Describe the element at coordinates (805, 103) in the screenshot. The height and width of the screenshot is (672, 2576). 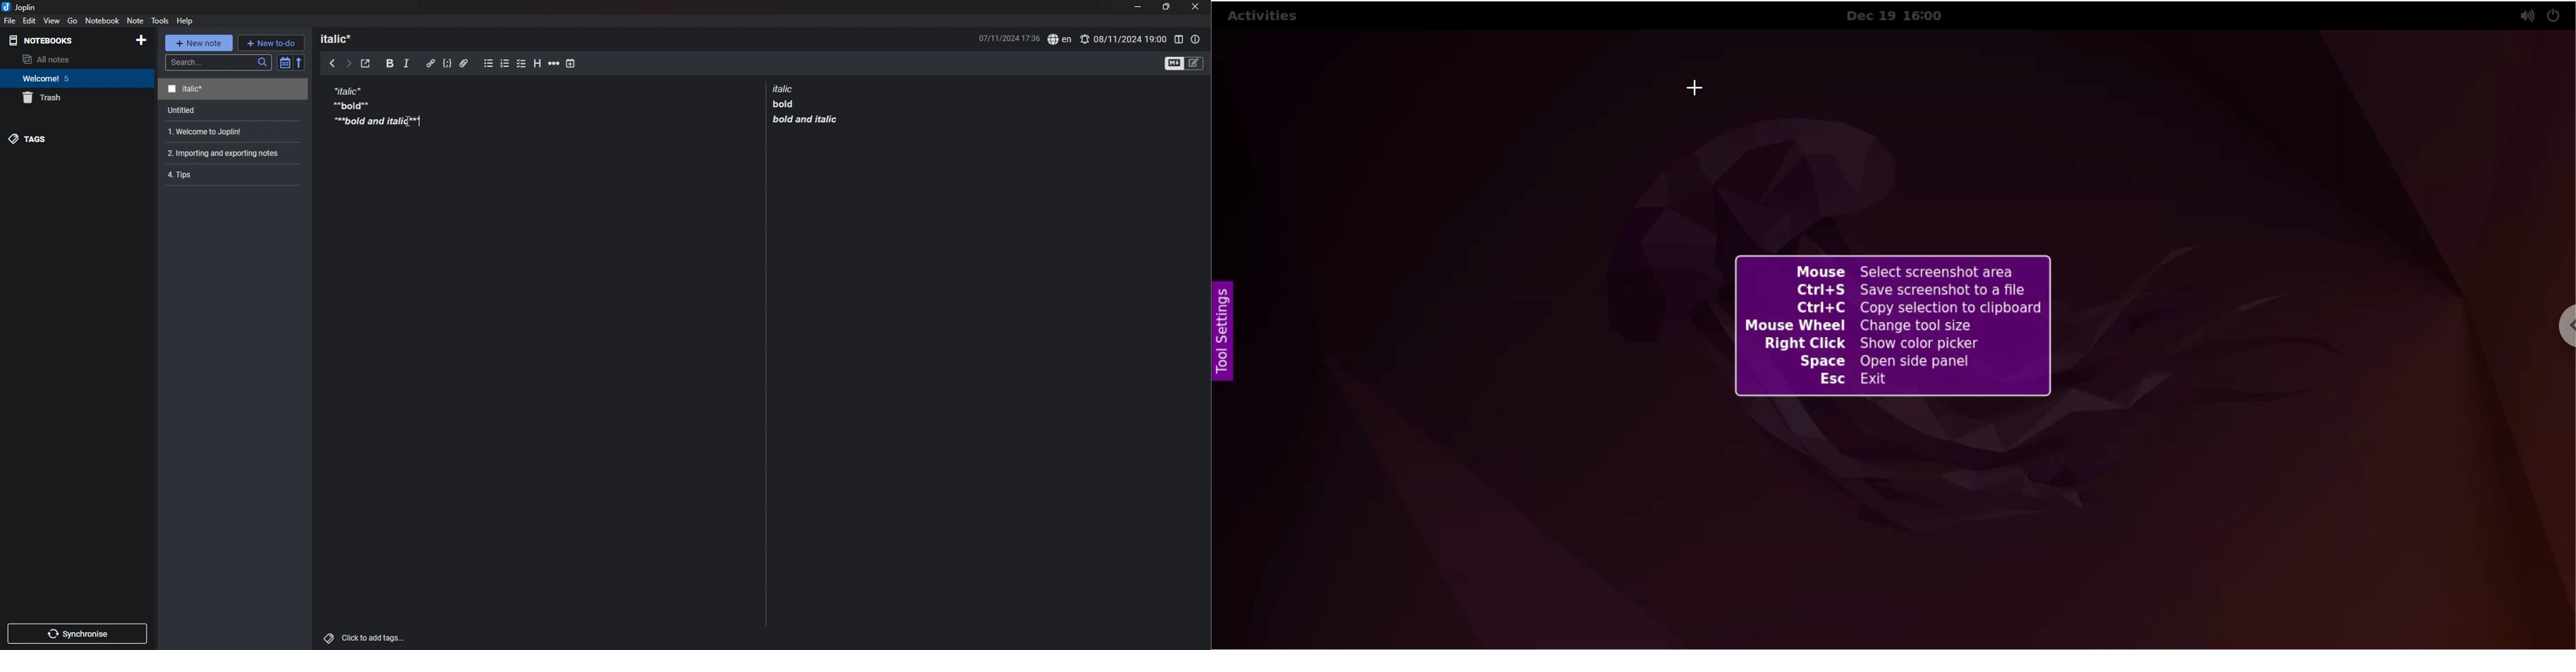
I see `note` at that location.